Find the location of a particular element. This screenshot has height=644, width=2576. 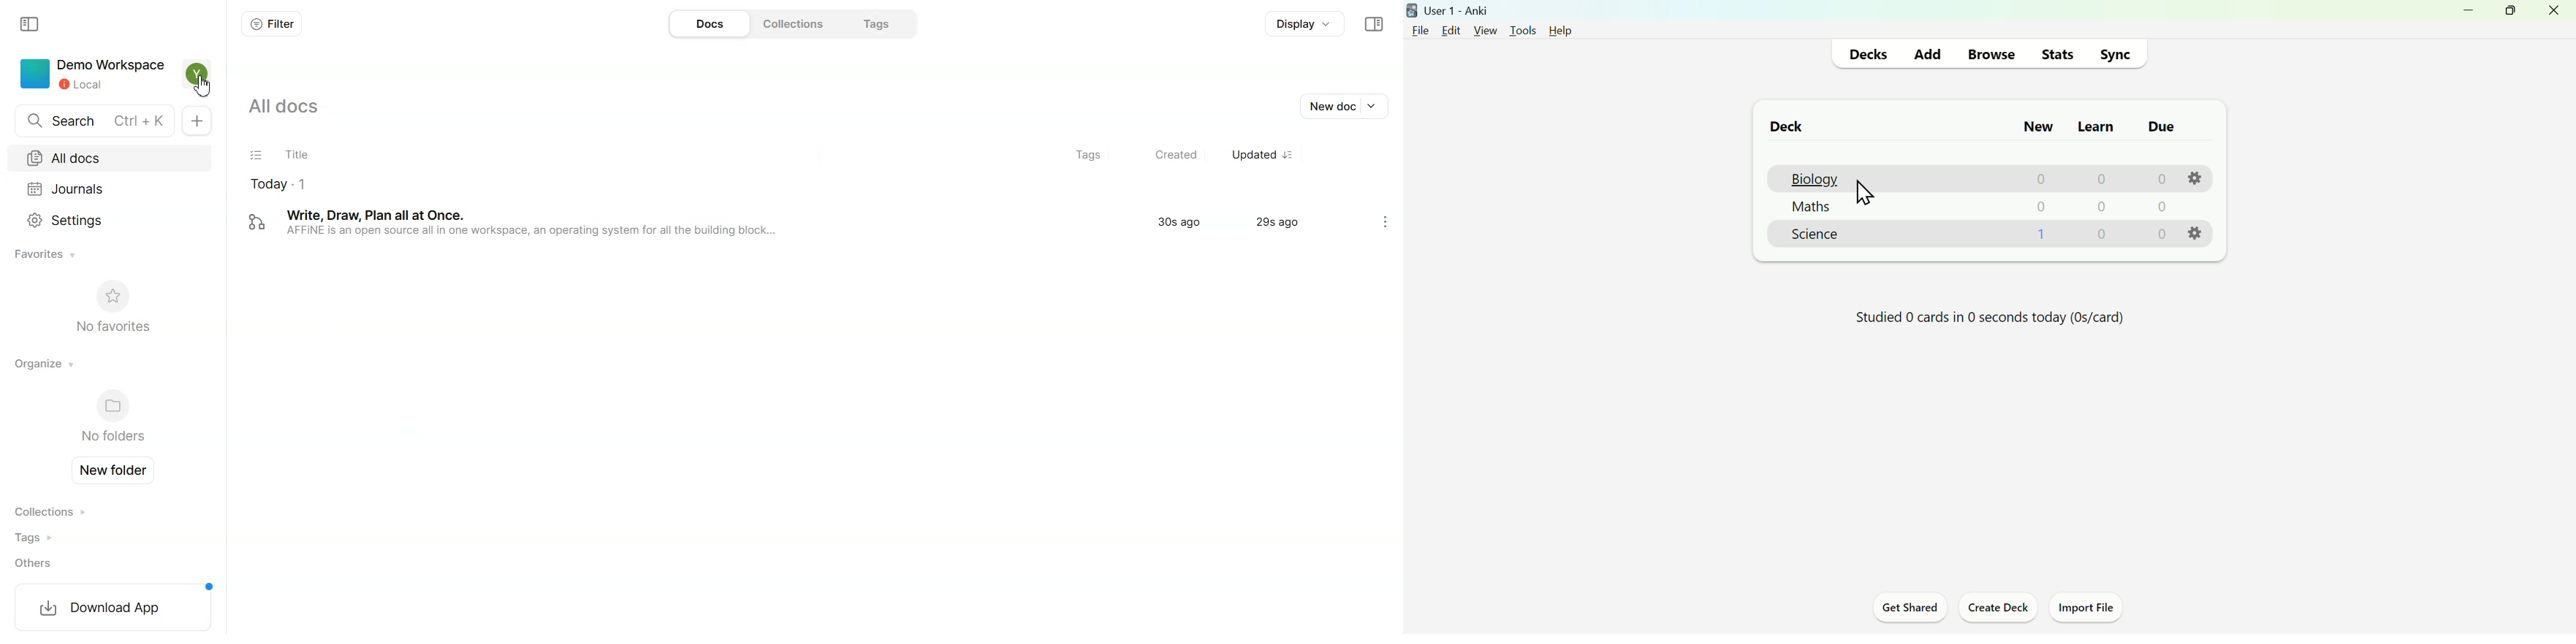

All docs is located at coordinates (113, 156).